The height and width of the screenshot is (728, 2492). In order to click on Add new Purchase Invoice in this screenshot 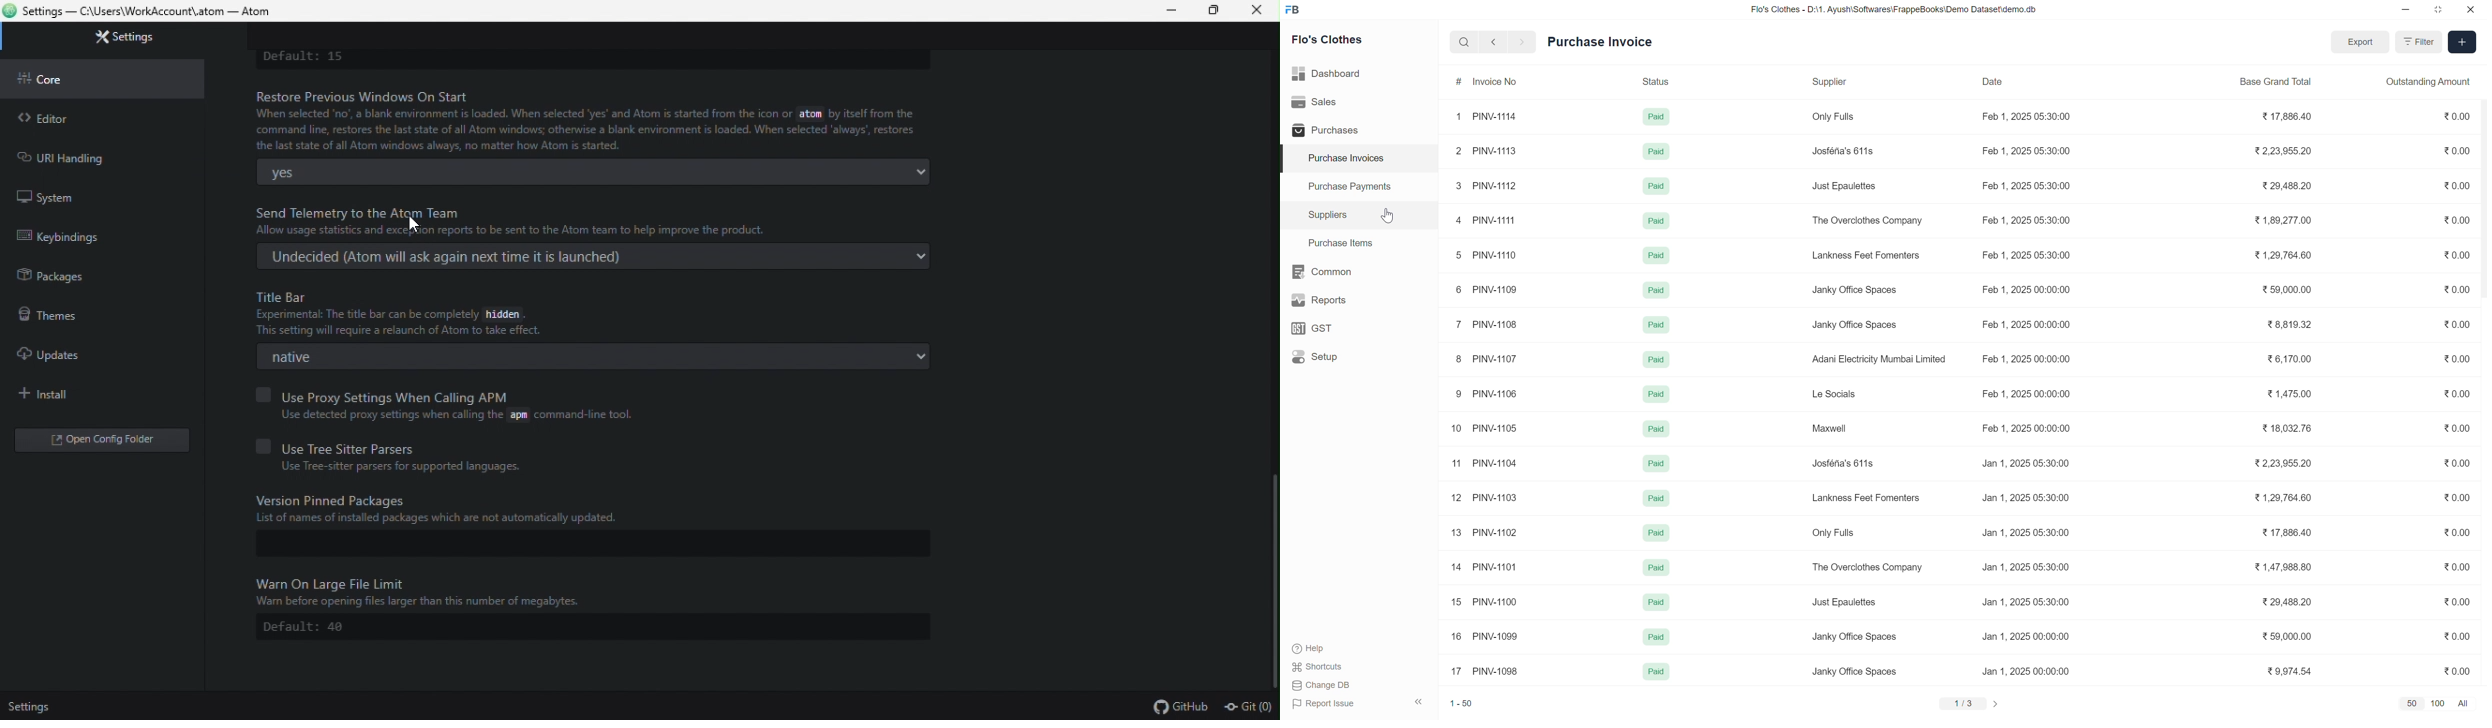, I will do `click(2463, 42)`.